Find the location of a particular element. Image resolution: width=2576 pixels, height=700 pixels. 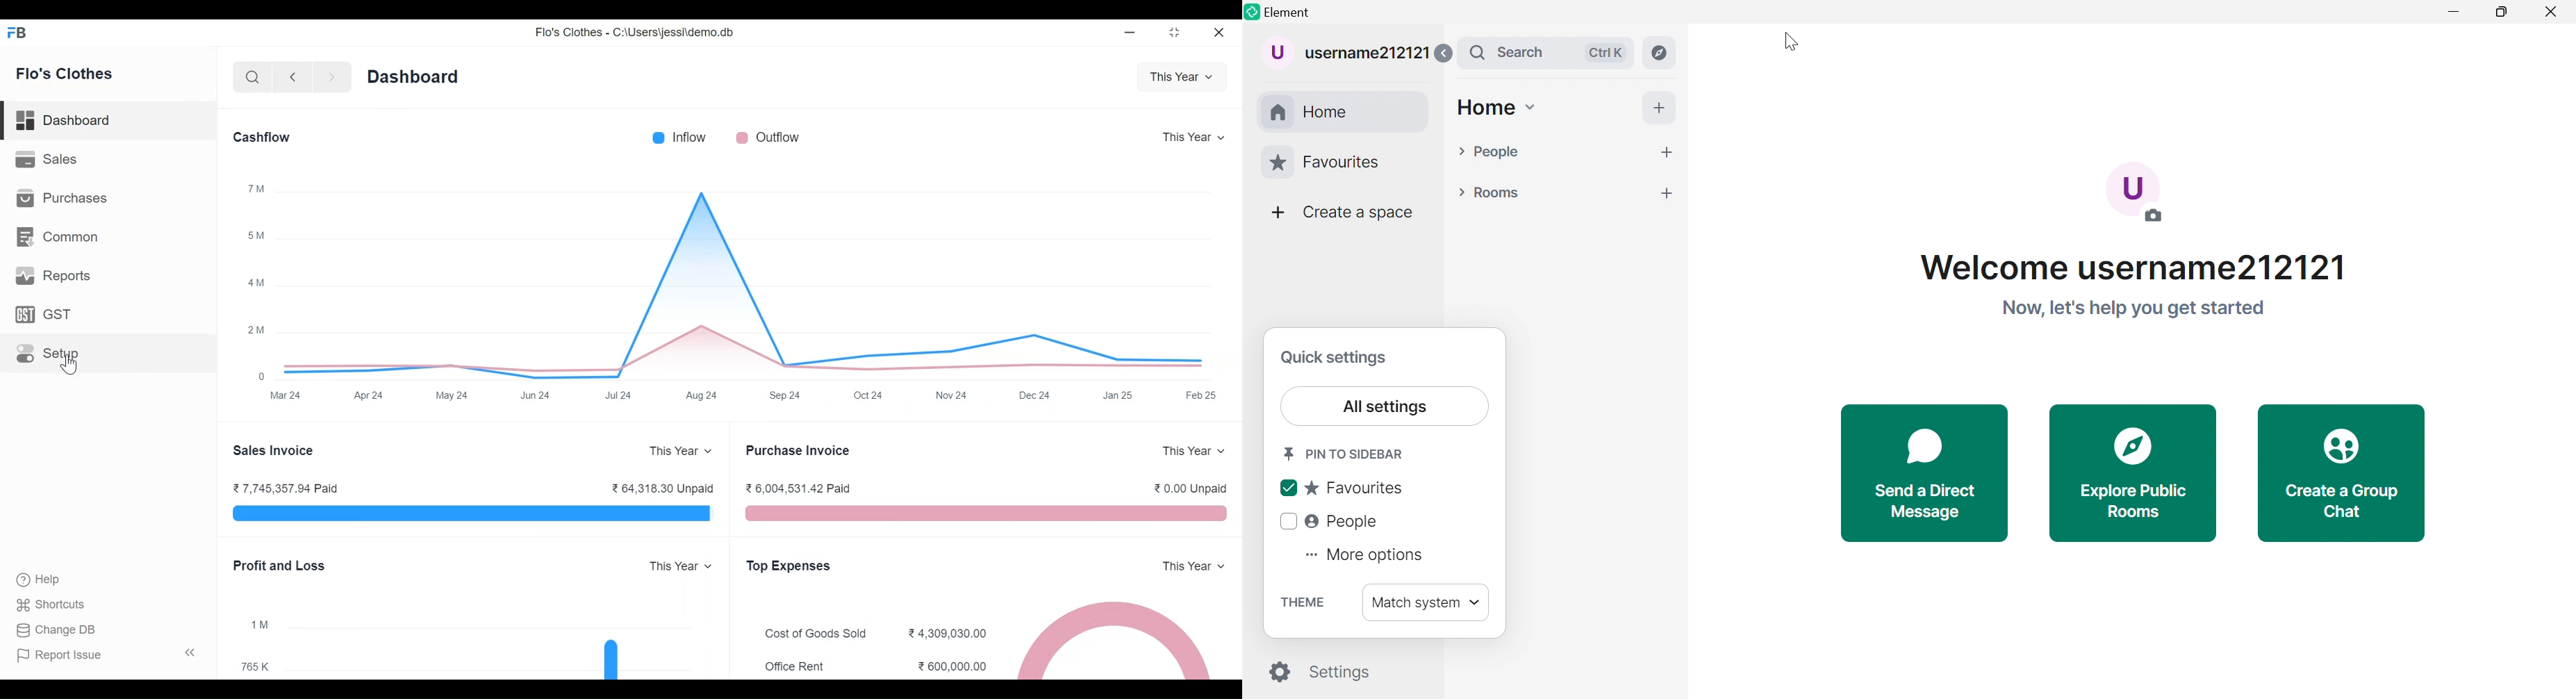

dashboard is located at coordinates (414, 77).